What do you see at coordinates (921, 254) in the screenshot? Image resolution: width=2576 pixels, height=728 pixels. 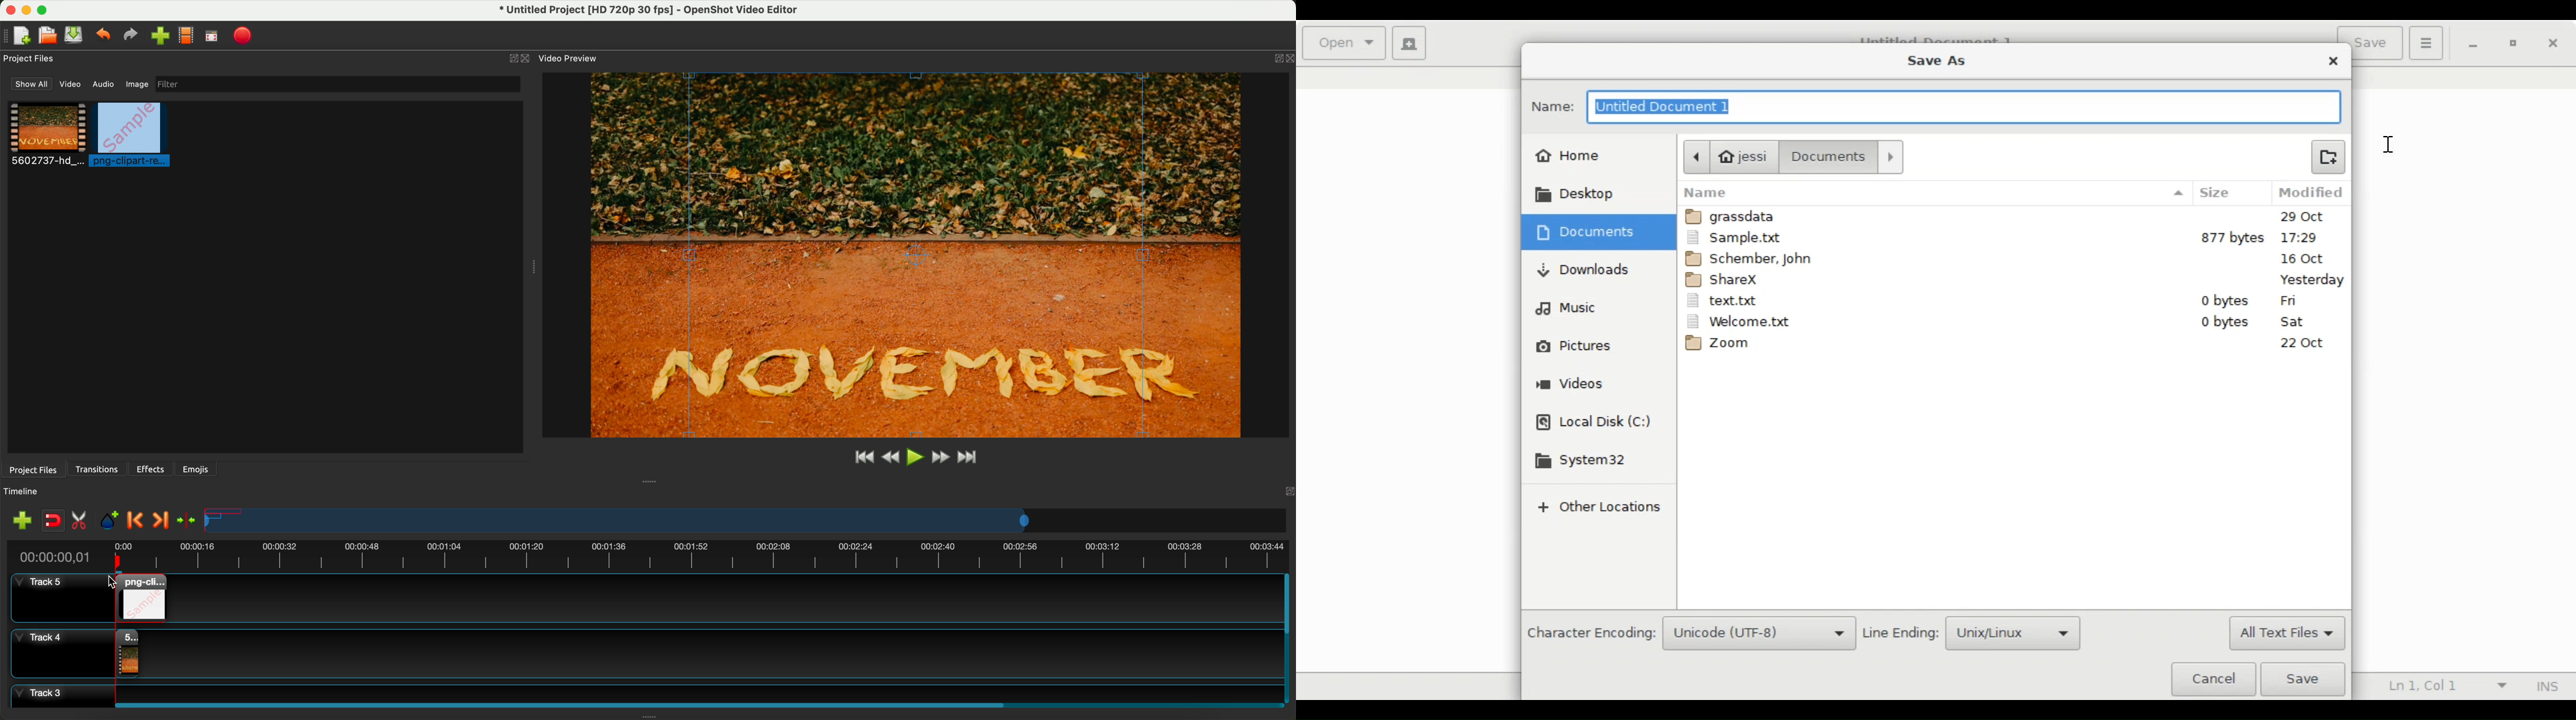 I see `pREVIEW` at bounding box center [921, 254].